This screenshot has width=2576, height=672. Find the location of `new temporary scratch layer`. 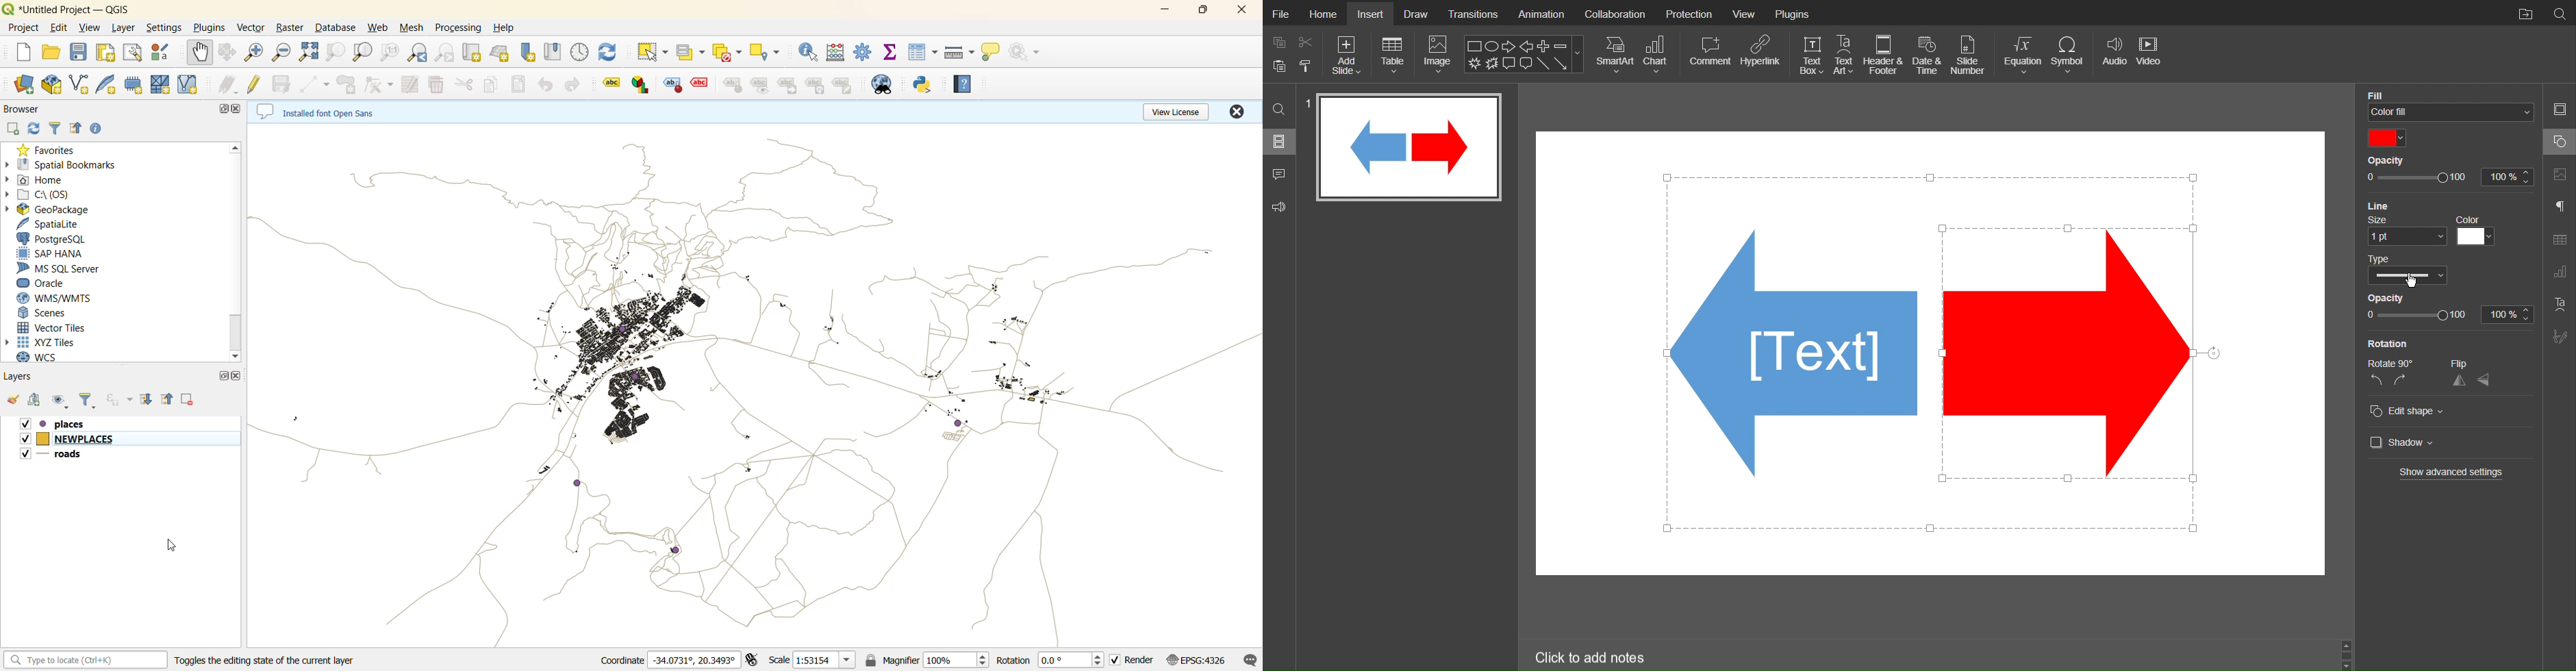

new temporary scratch layer is located at coordinates (134, 85).